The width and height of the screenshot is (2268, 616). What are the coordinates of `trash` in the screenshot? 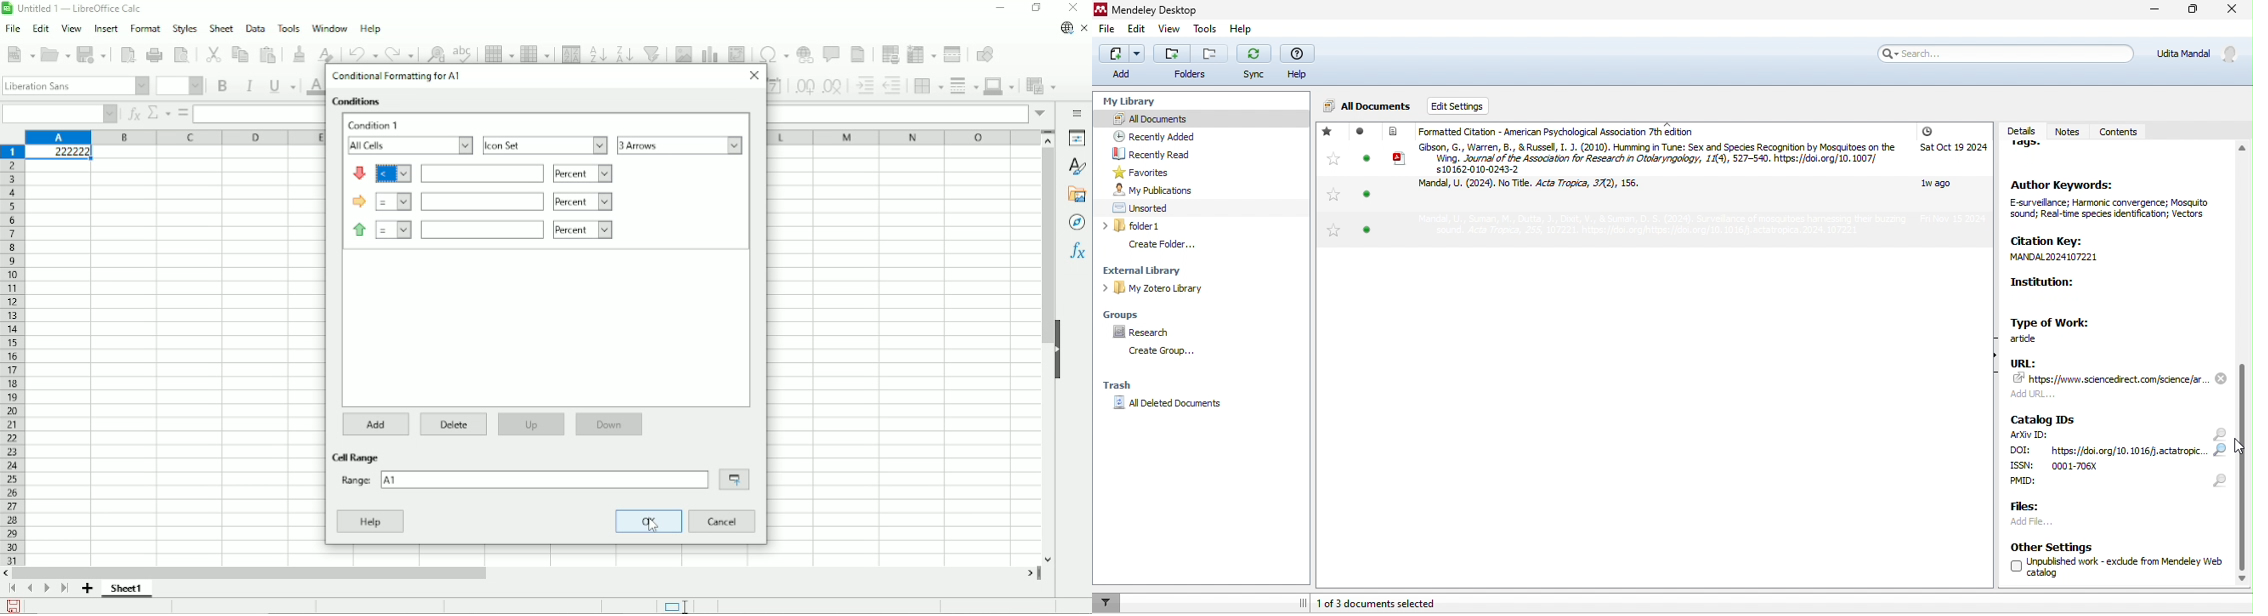 It's located at (1129, 383).